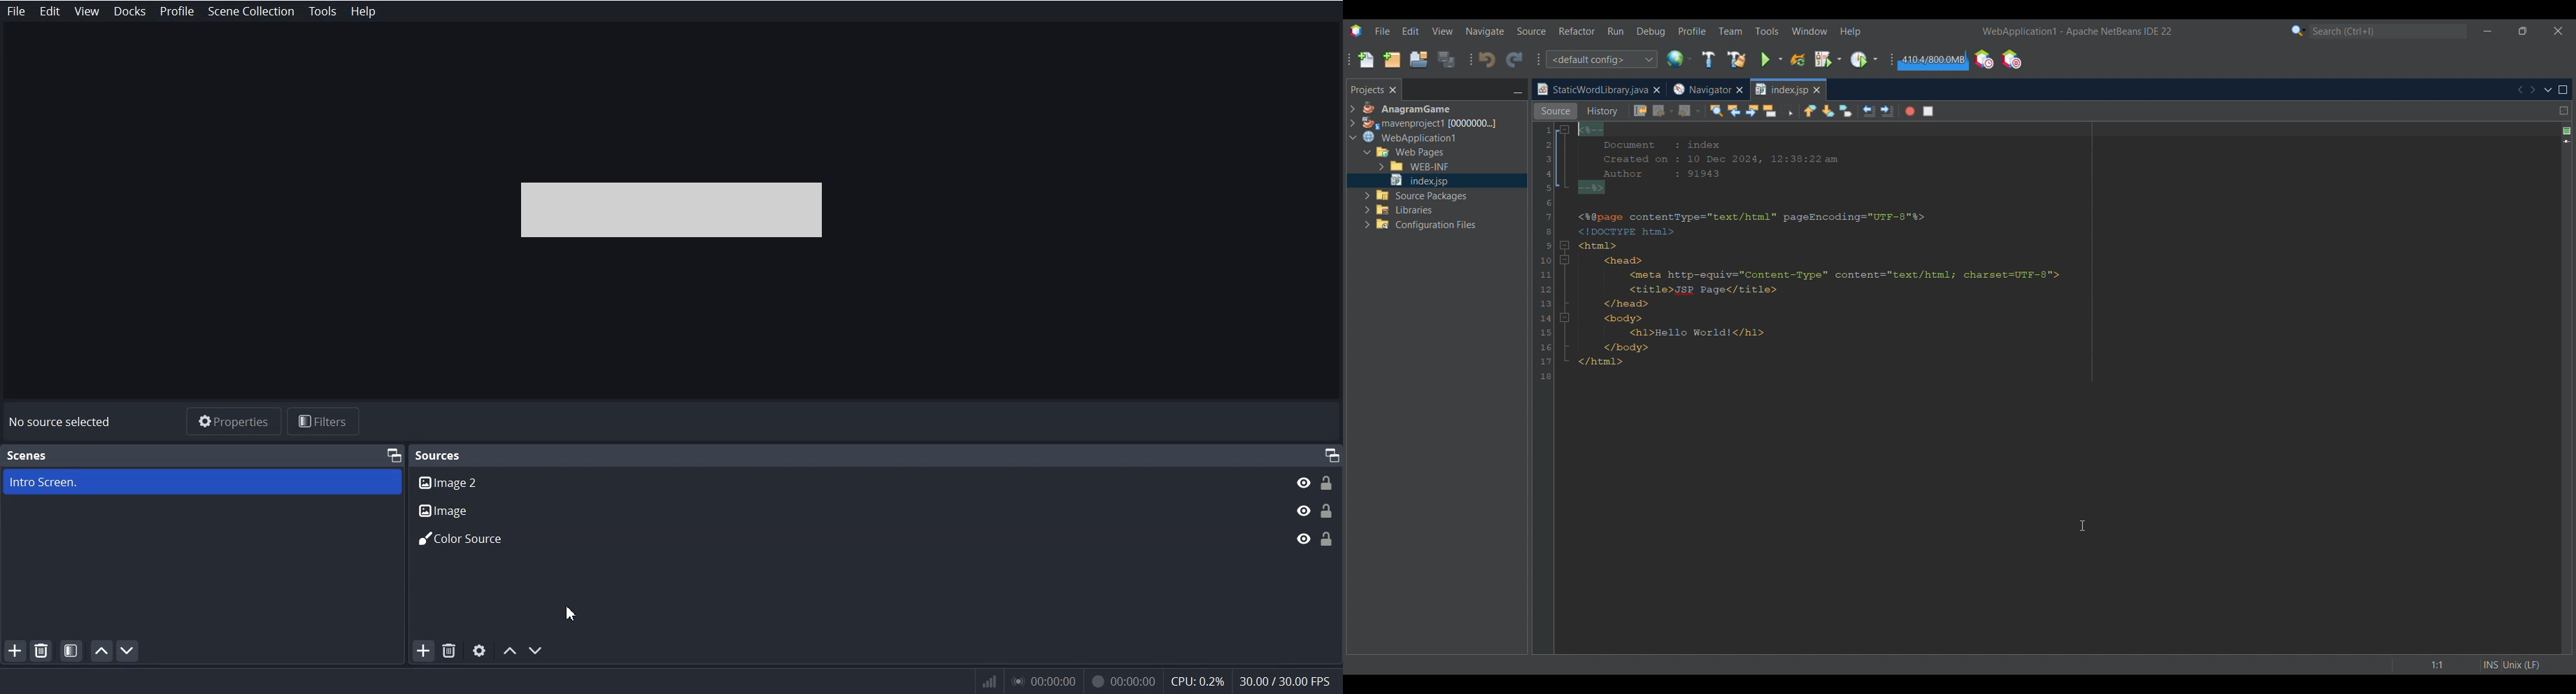  Describe the element at coordinates (233, 420) in the screenshot. I see `Properties` at that location.